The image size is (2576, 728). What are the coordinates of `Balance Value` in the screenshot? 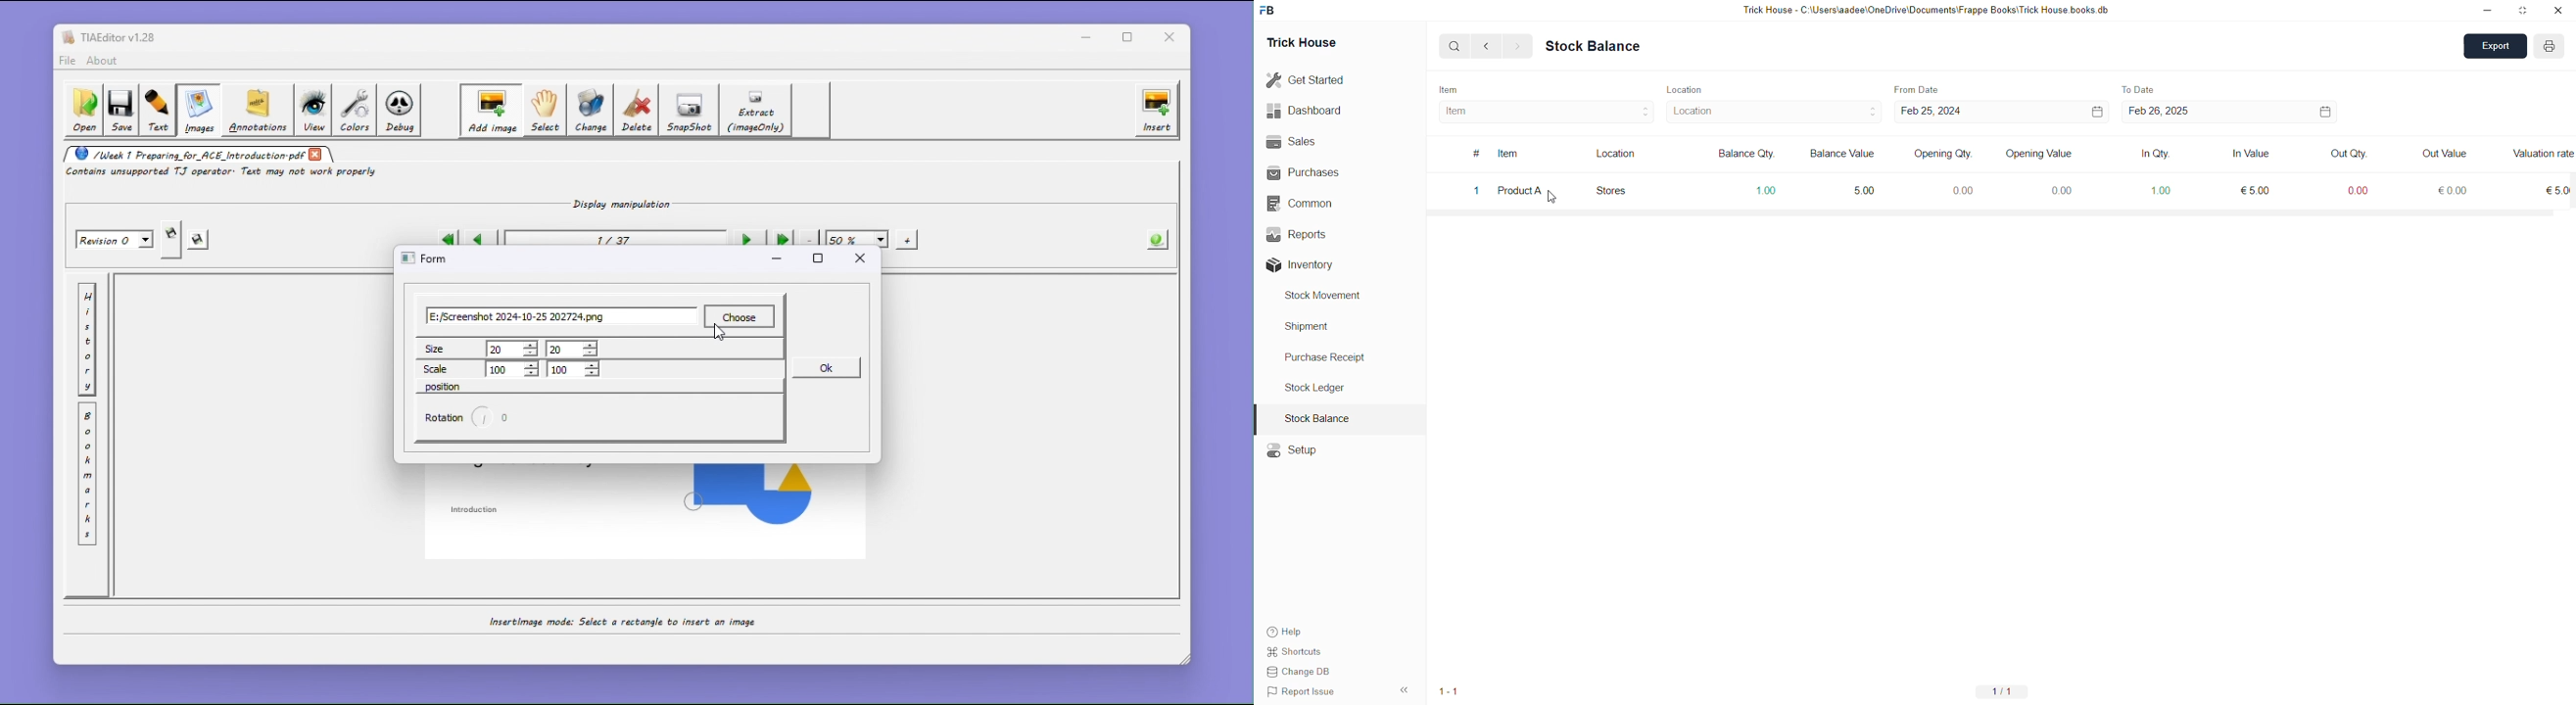 It's located at (1838, 156).